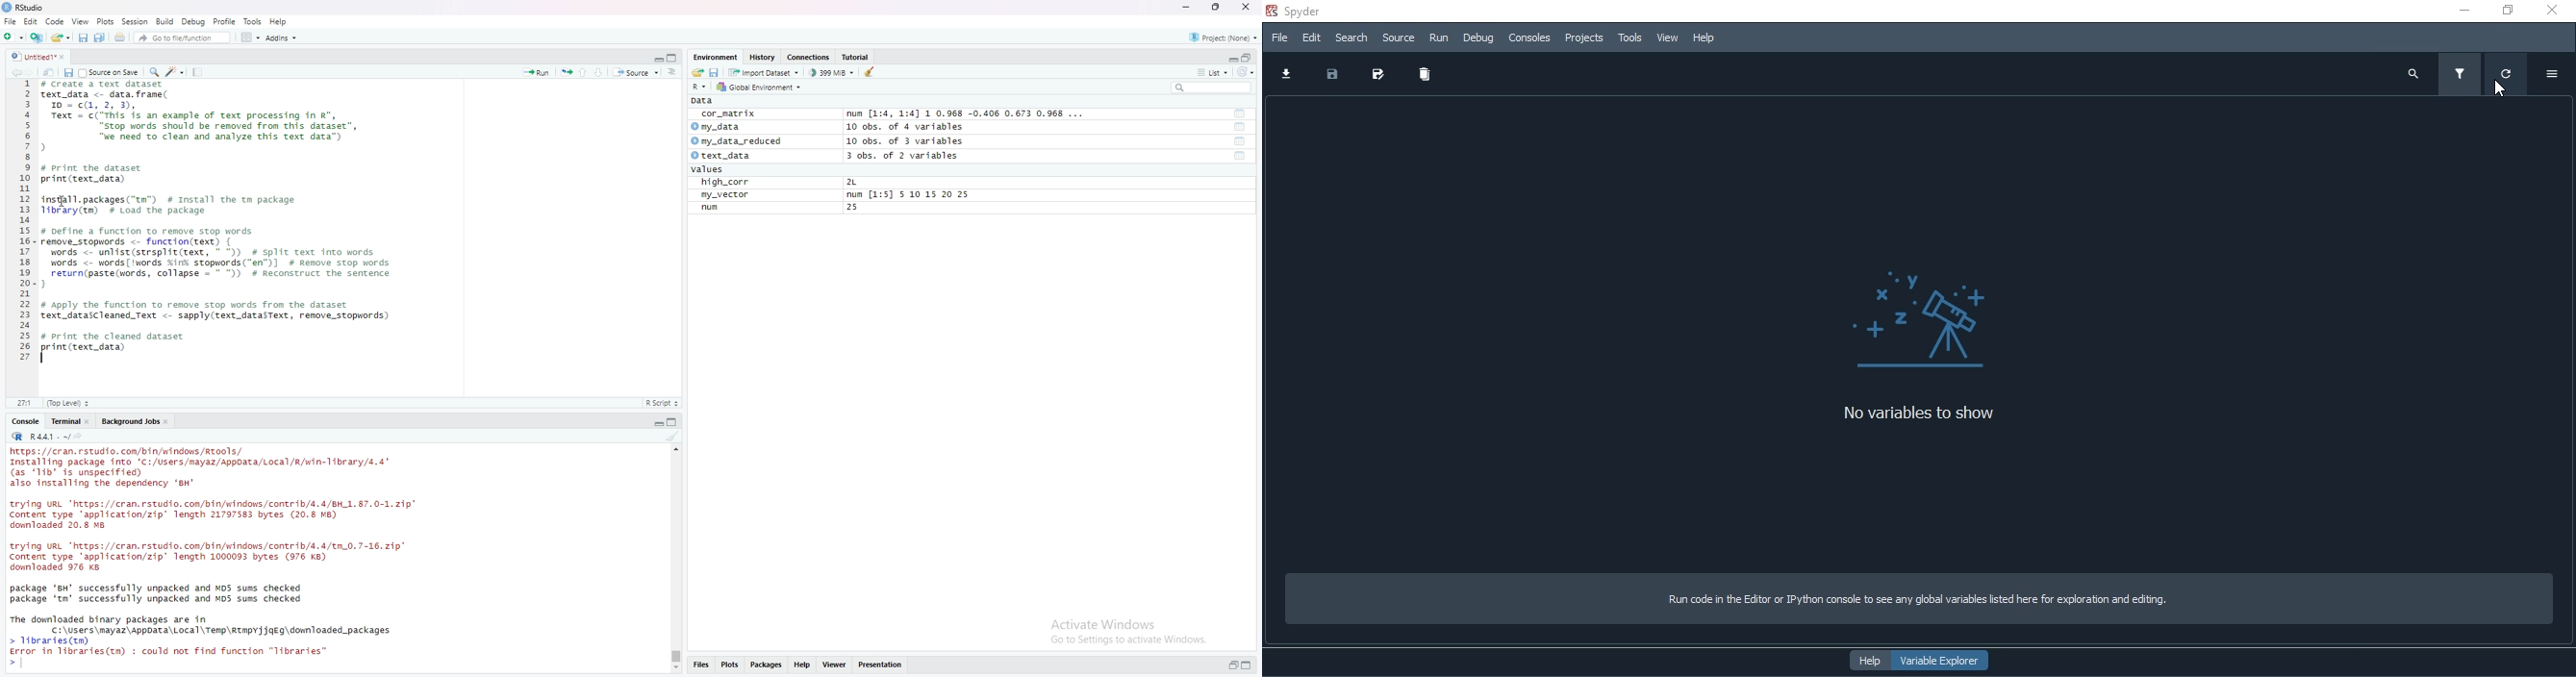  Describe the element at coordinates (1239, 114) in the screenshot. I see `functions` at that location.